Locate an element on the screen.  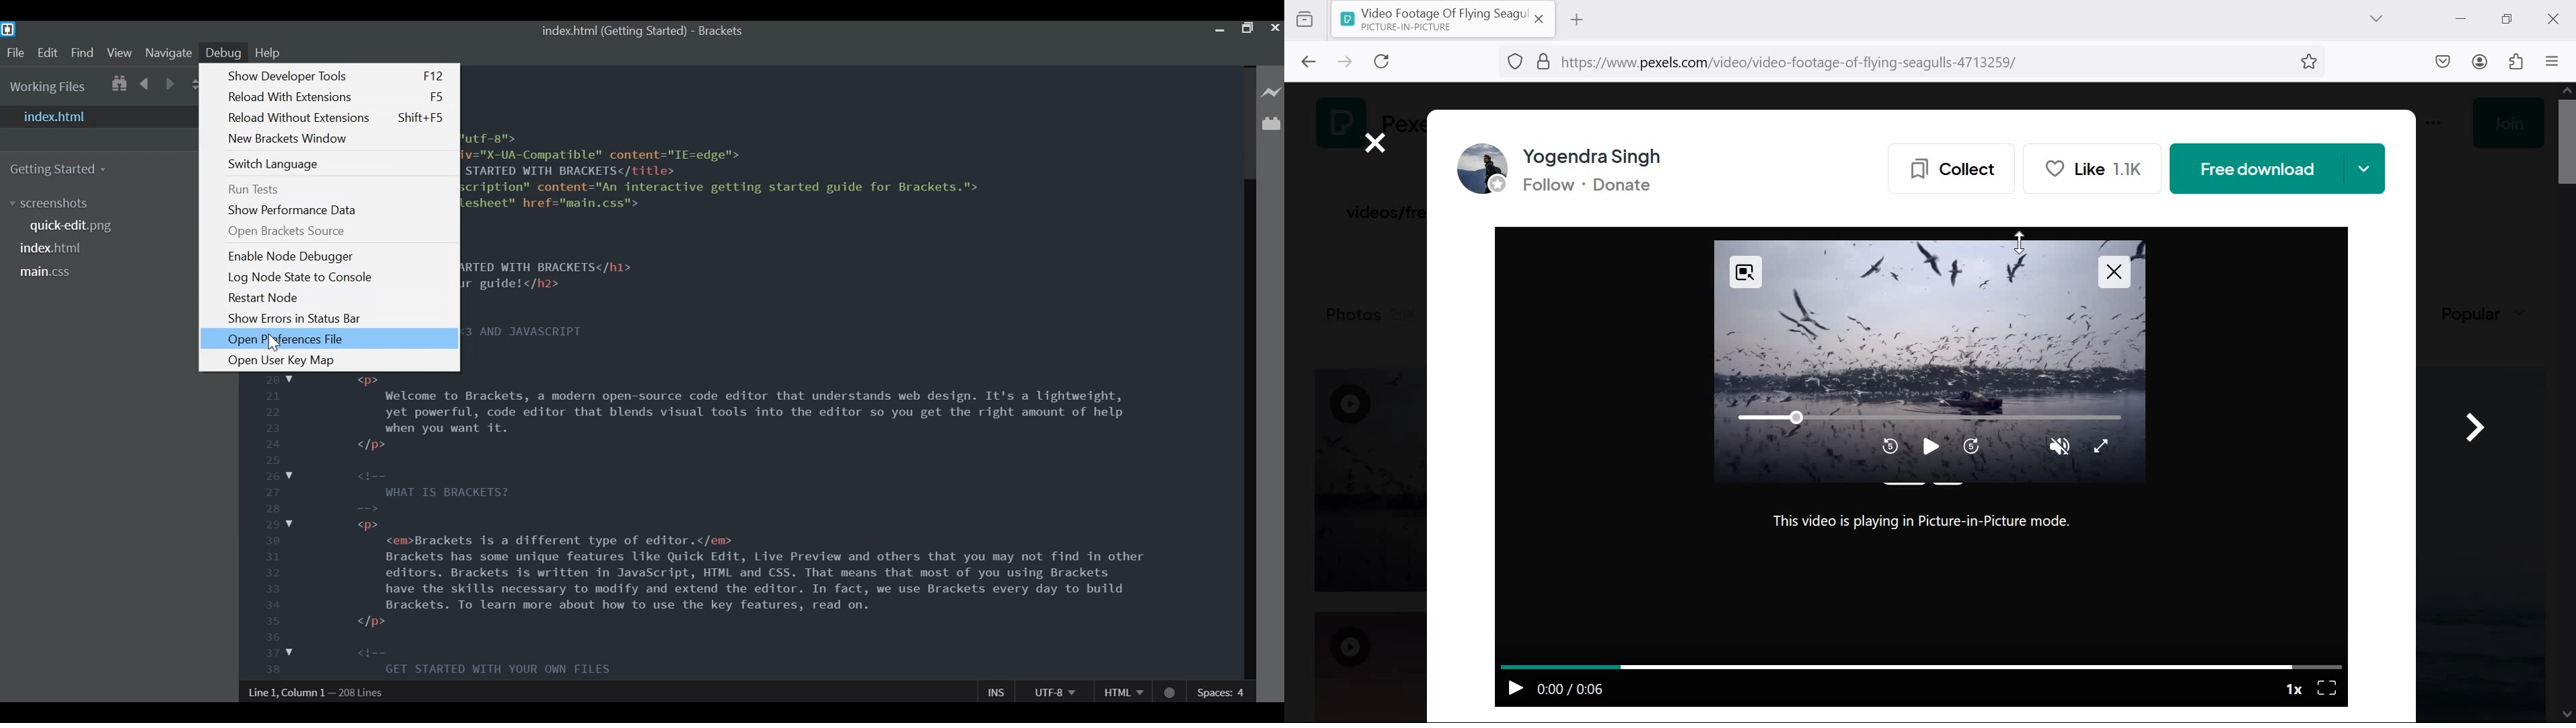
Reload Without Extensions is located at coordinates (335, 117).